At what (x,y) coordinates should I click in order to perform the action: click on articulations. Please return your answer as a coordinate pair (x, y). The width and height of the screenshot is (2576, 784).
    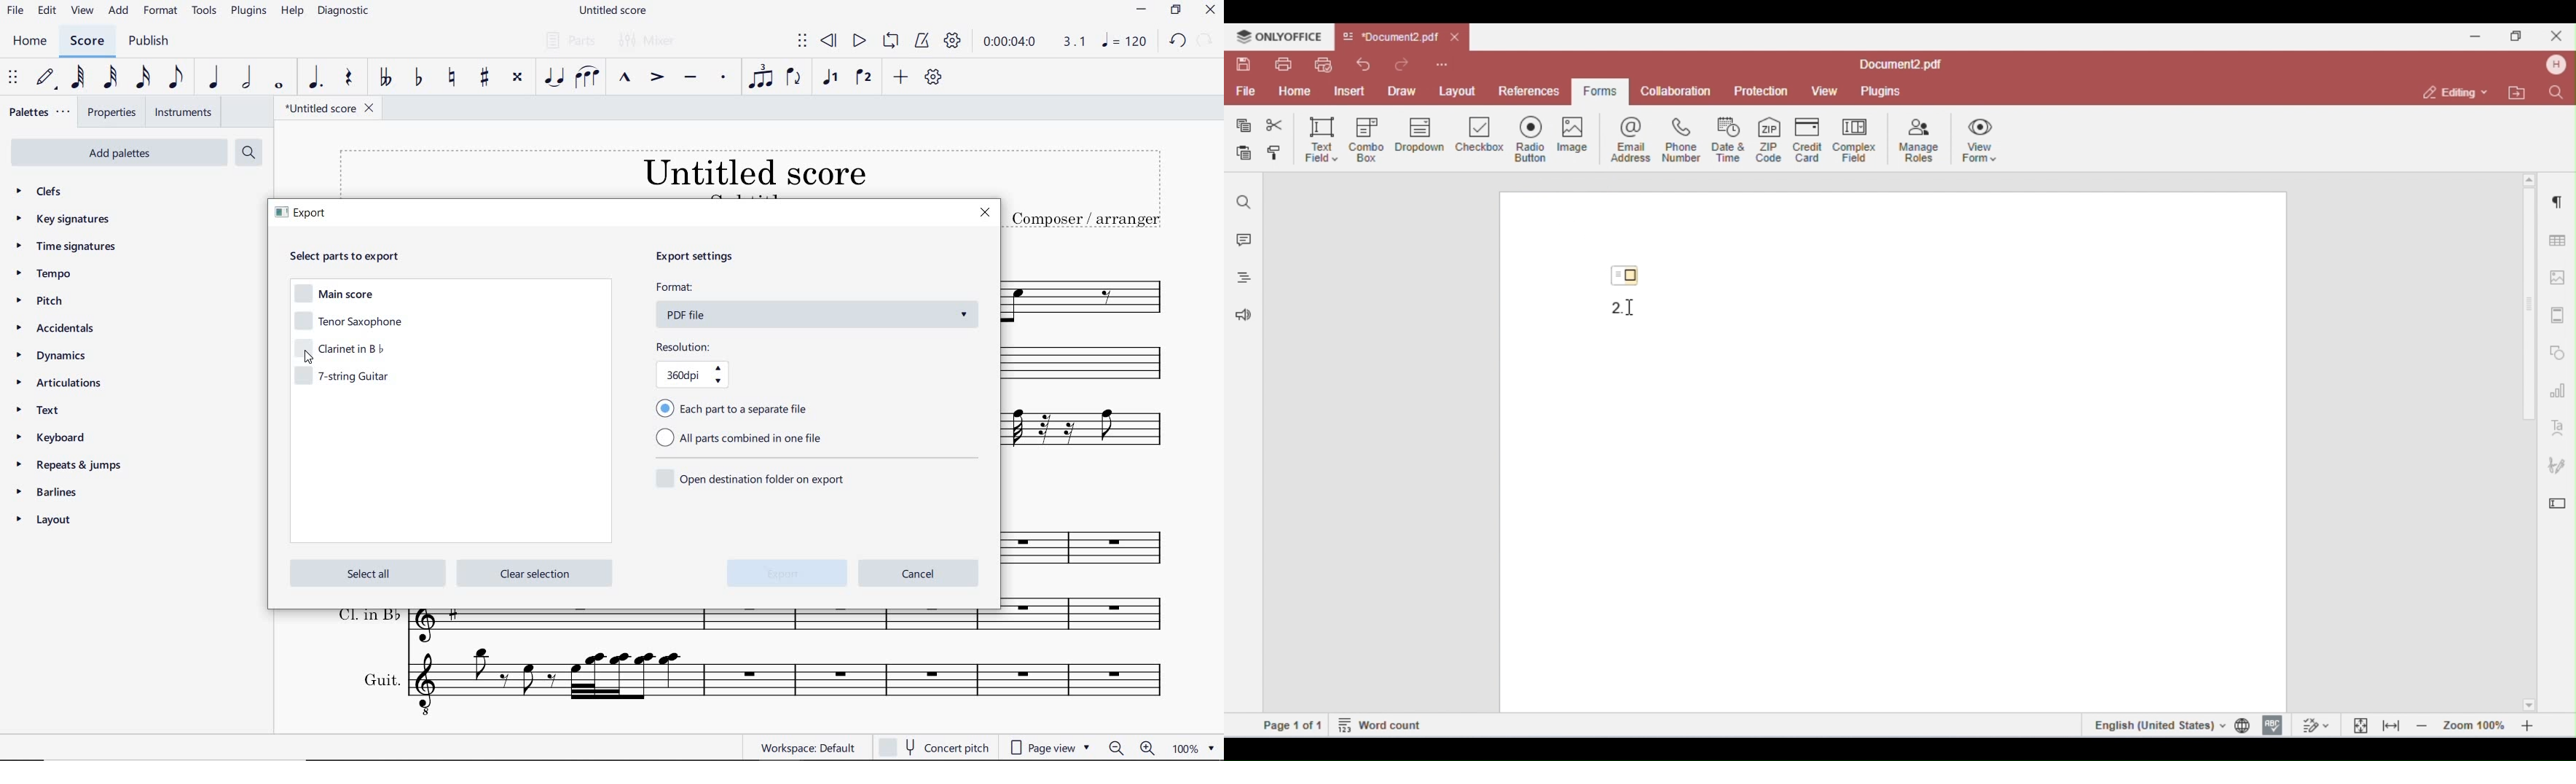
    Looking at the image, I should click on (62, 383).